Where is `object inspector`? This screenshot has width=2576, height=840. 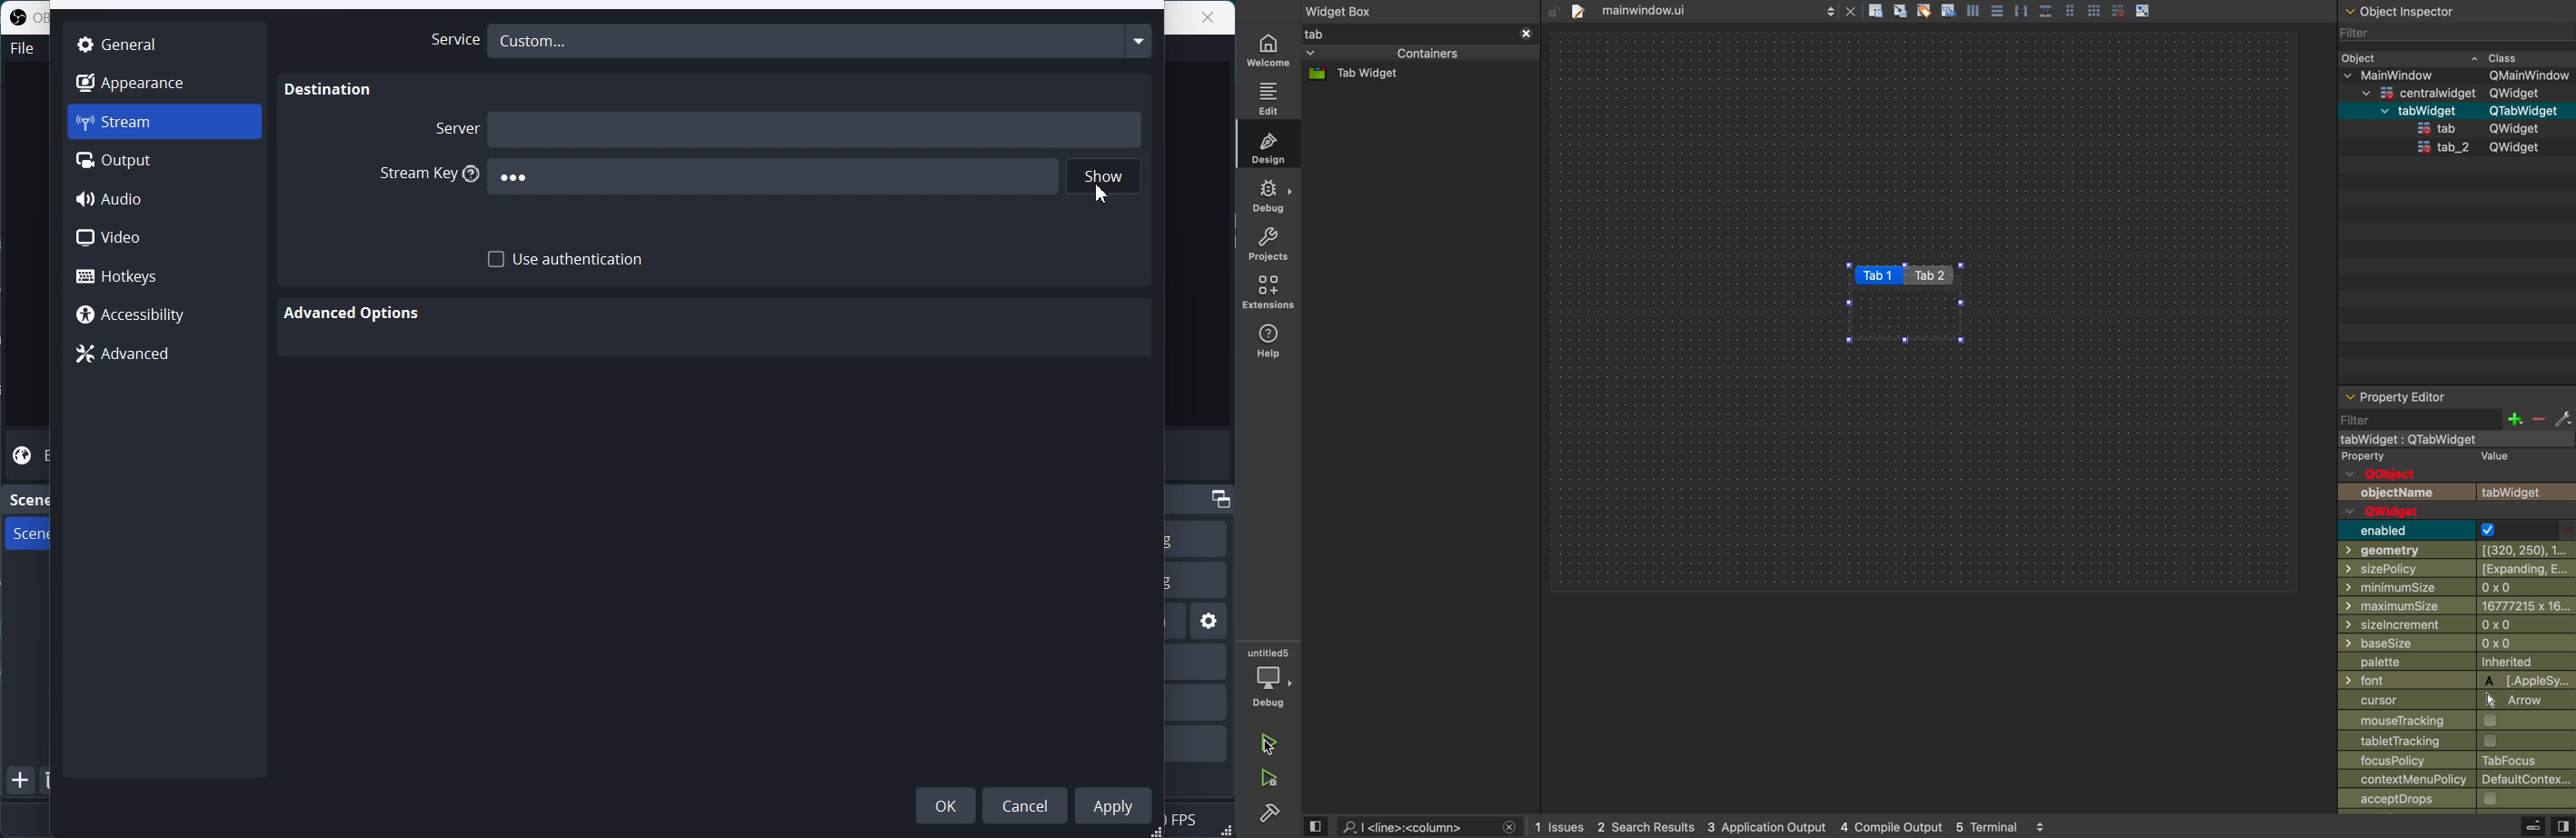 object inspector is located at coordinates (2453, 10).